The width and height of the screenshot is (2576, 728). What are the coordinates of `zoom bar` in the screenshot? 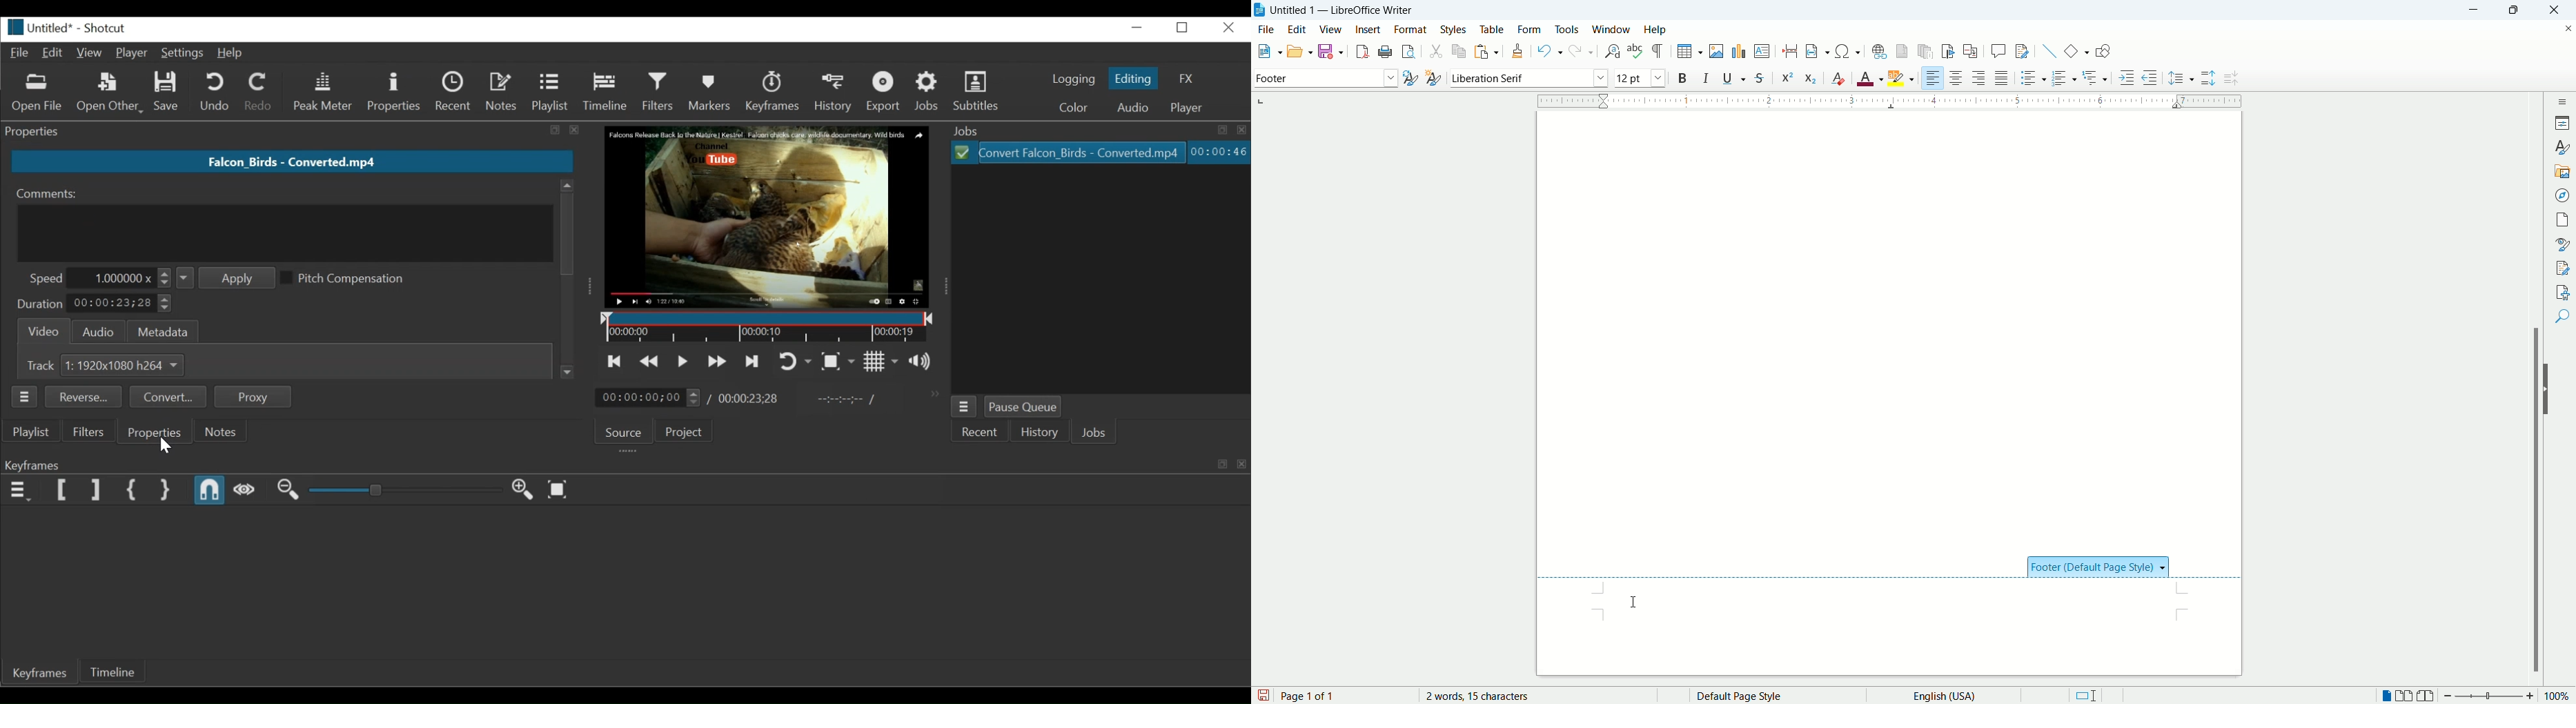 It's located at (2488, 696).